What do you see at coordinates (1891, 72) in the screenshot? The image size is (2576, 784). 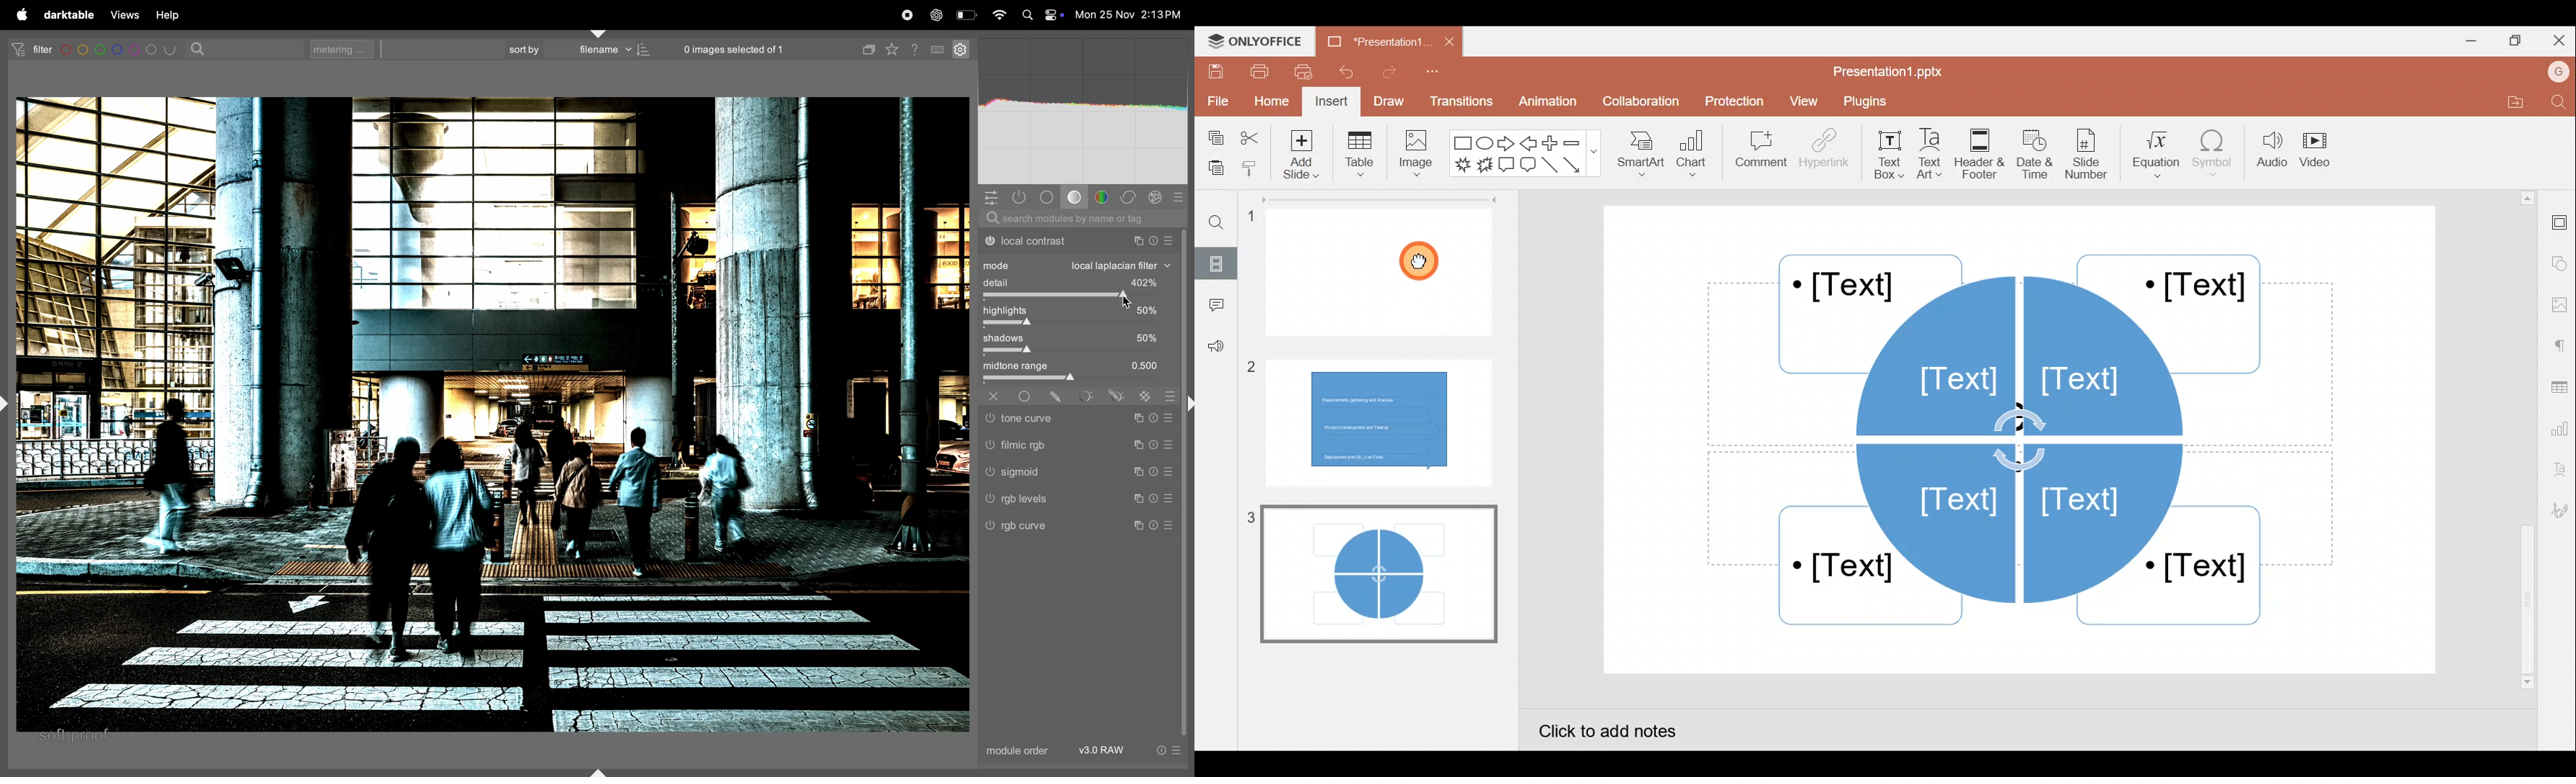 I see `Presentation1.pptx` at bounding box center [1891, 72].